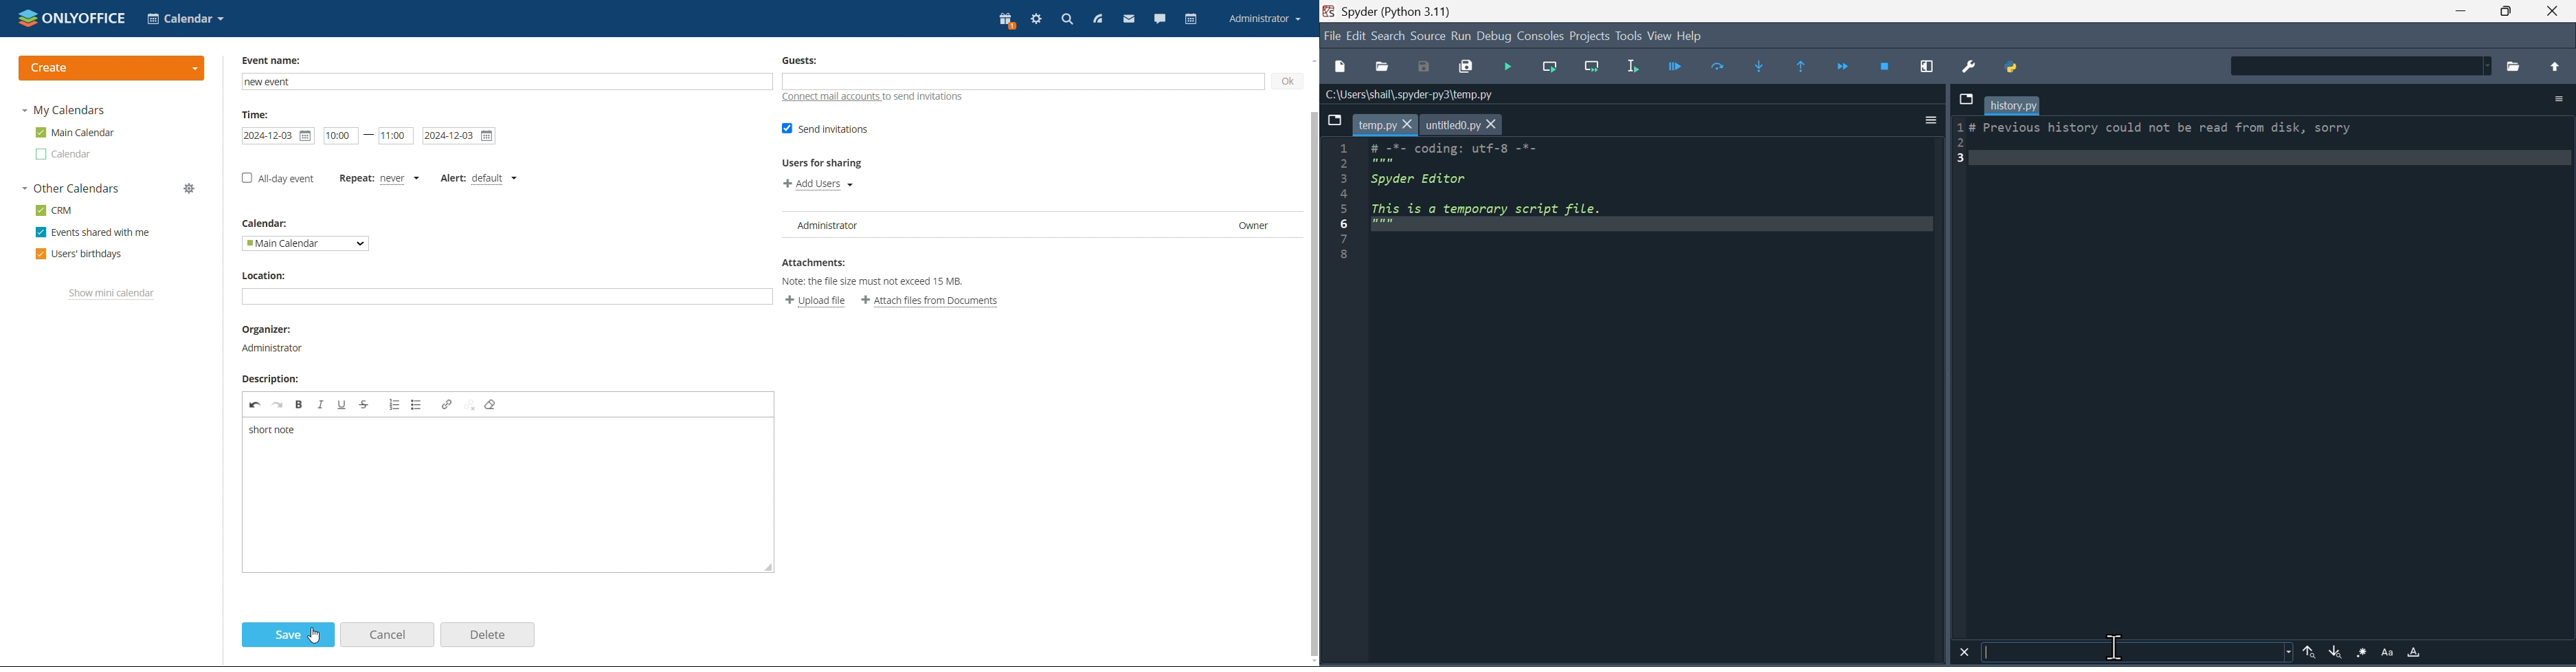  What do you see at coordinates (1342, 67) in the screenshot?
I see `New file` at bounding box center [1342, 67].